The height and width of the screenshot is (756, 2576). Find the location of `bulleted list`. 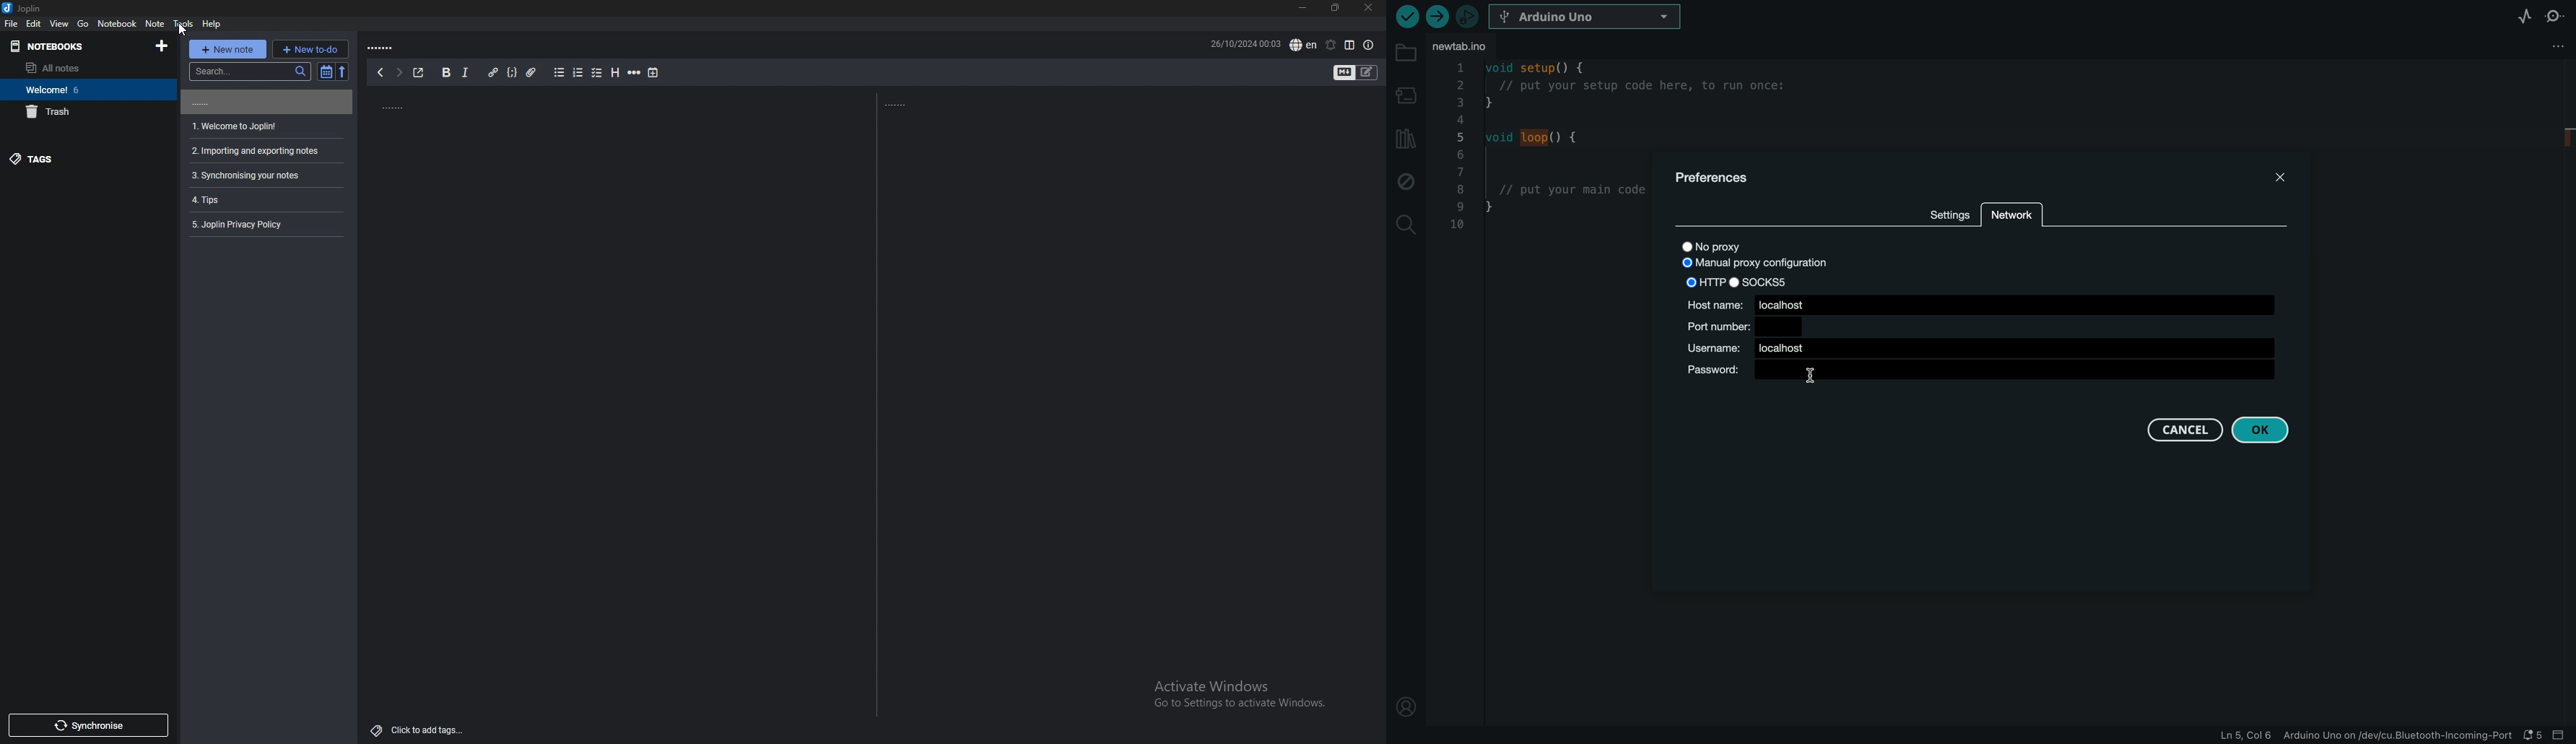

bulleted list is located at coordinates (560, 72).